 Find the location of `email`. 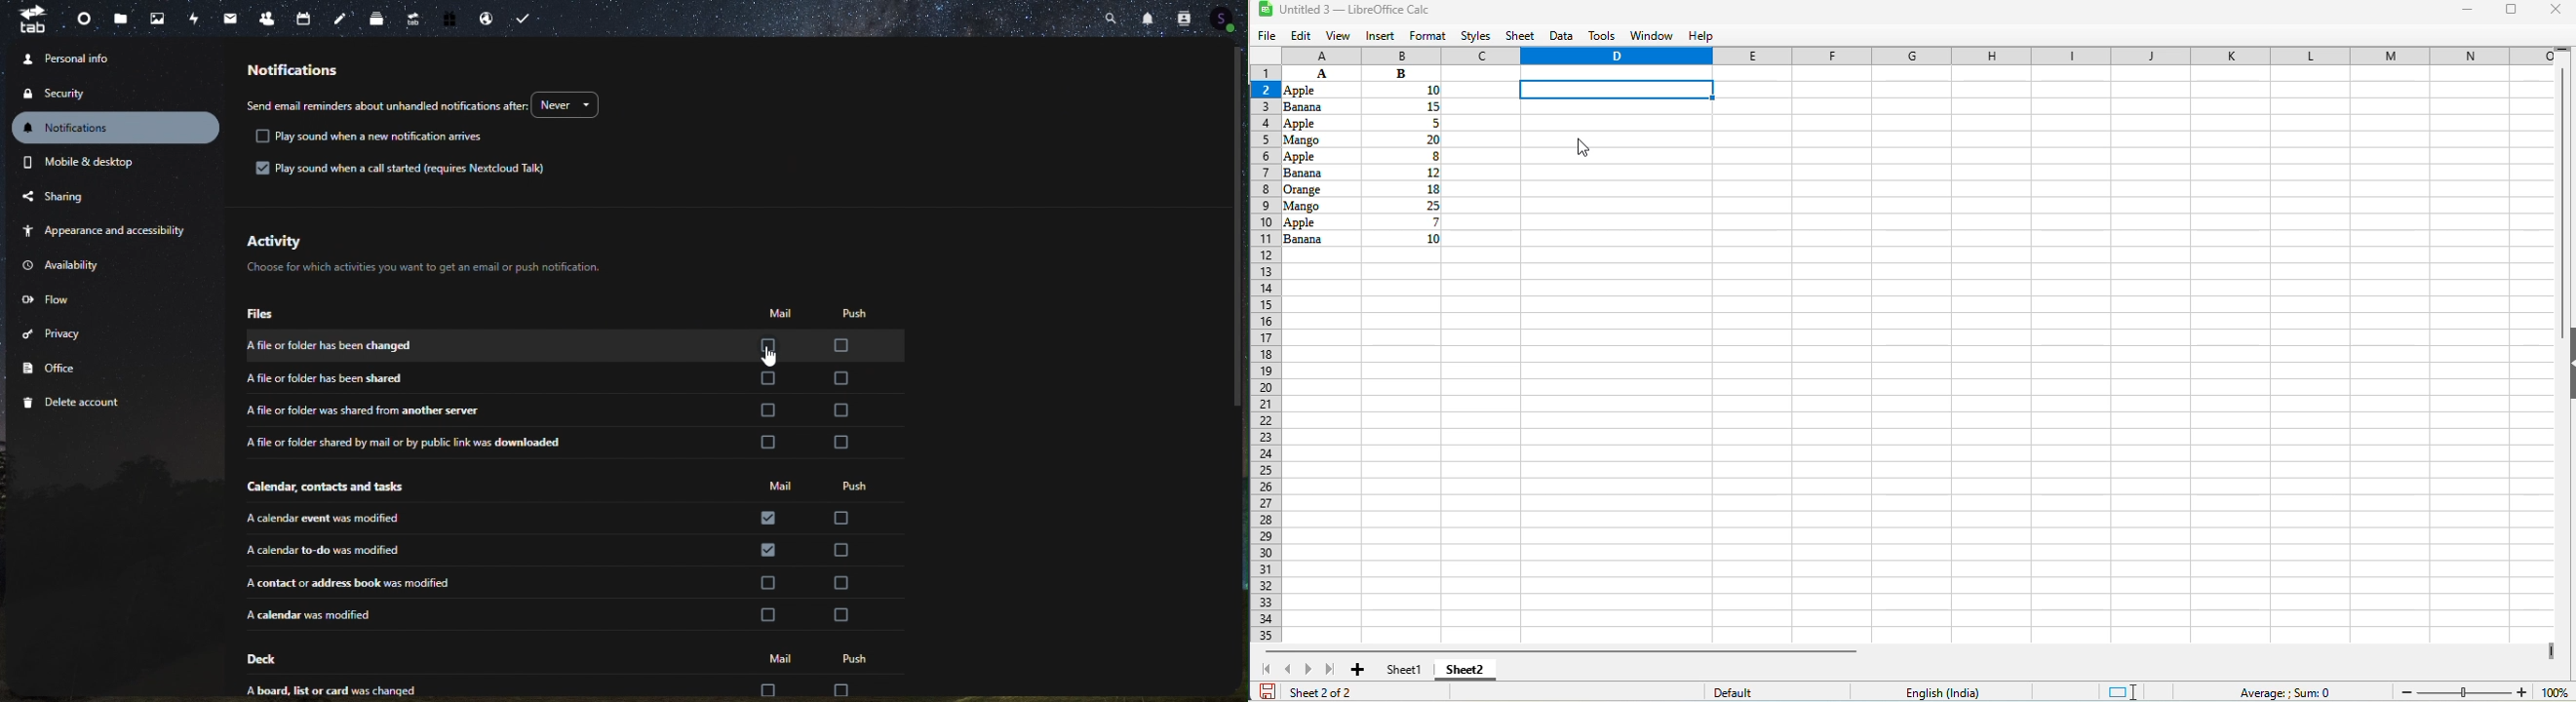

email is located at coordinates (228, 17).